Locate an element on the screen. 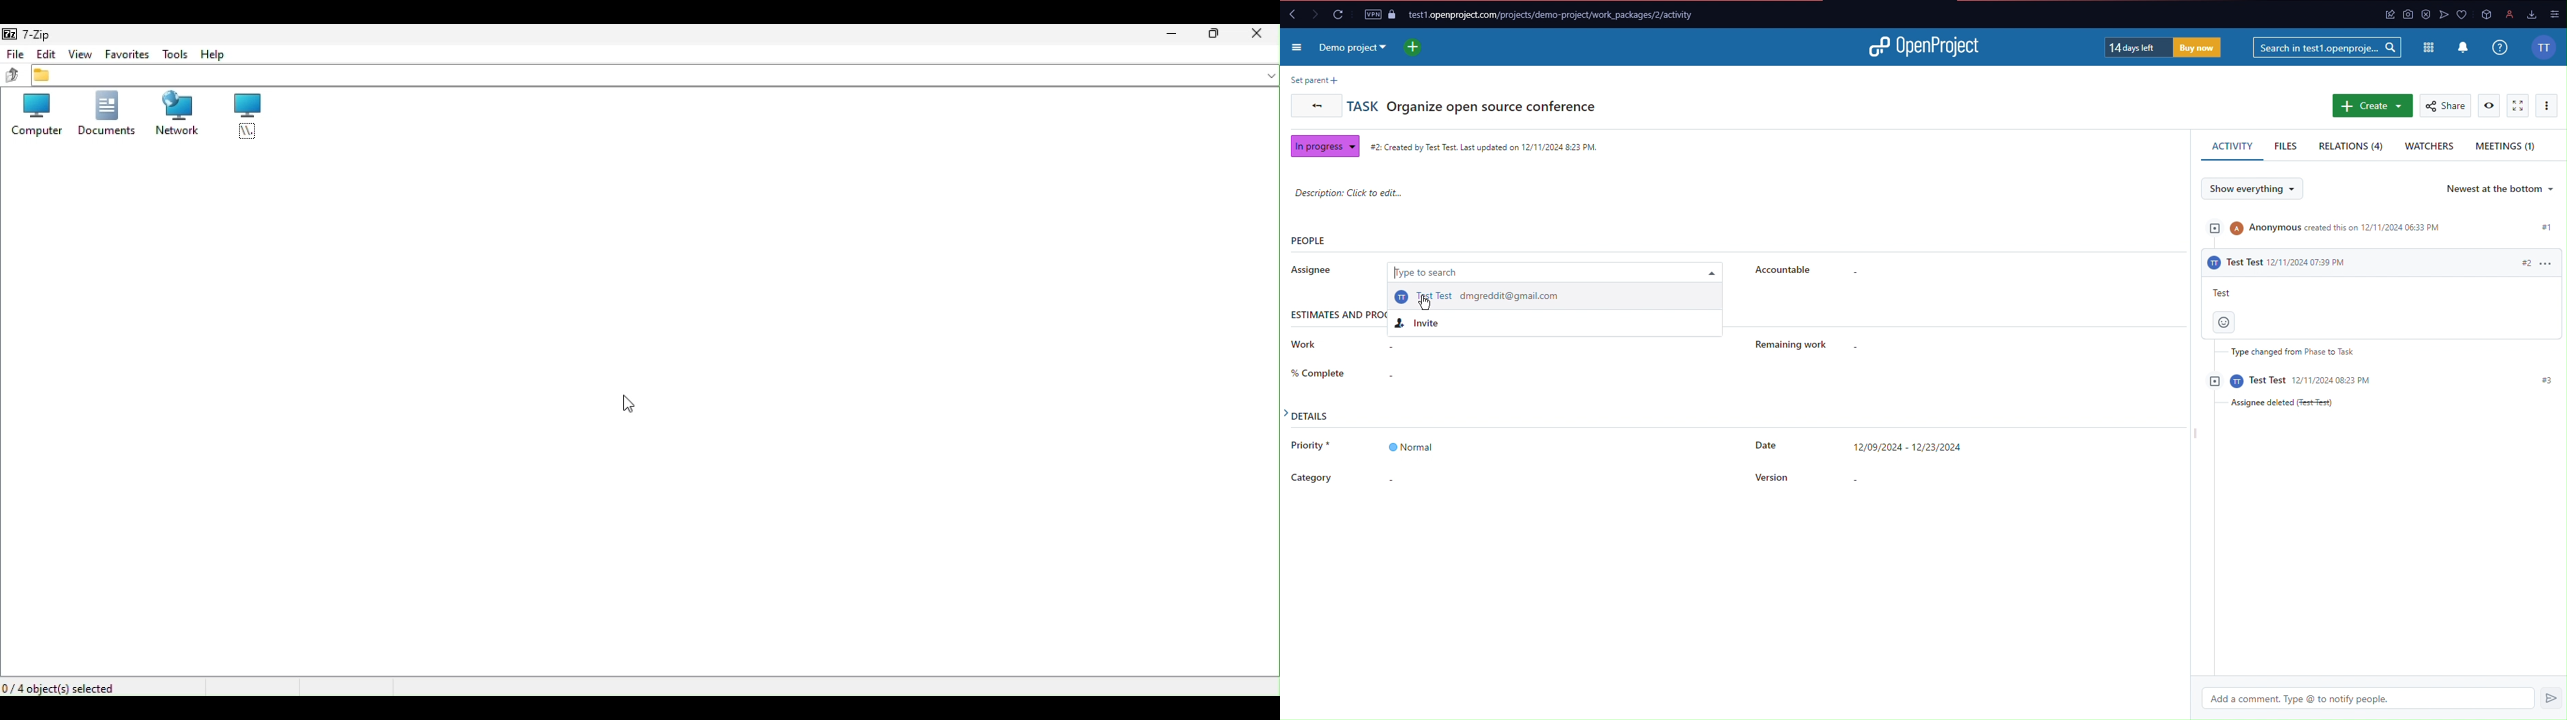 The image size is (2576, 728). Fullscreen is located at coordinates (2519, 106).